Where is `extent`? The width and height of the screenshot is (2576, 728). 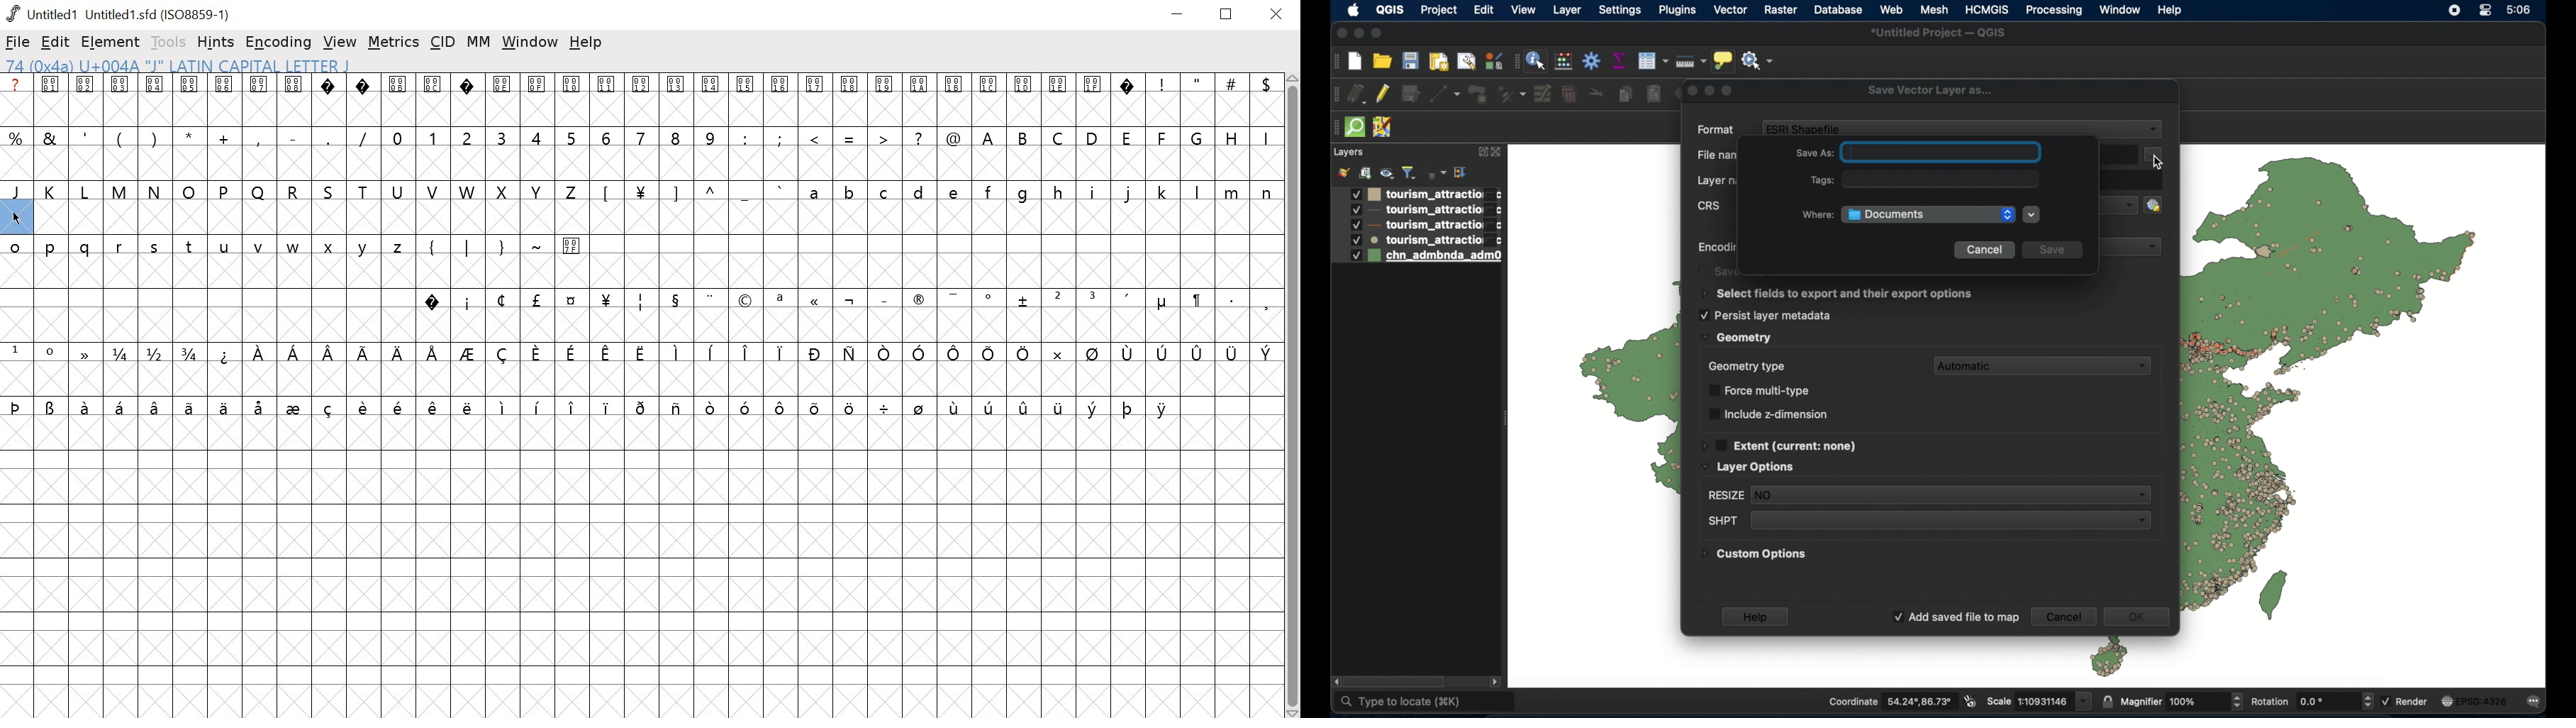 extent is located at coordinates (1780, 444).